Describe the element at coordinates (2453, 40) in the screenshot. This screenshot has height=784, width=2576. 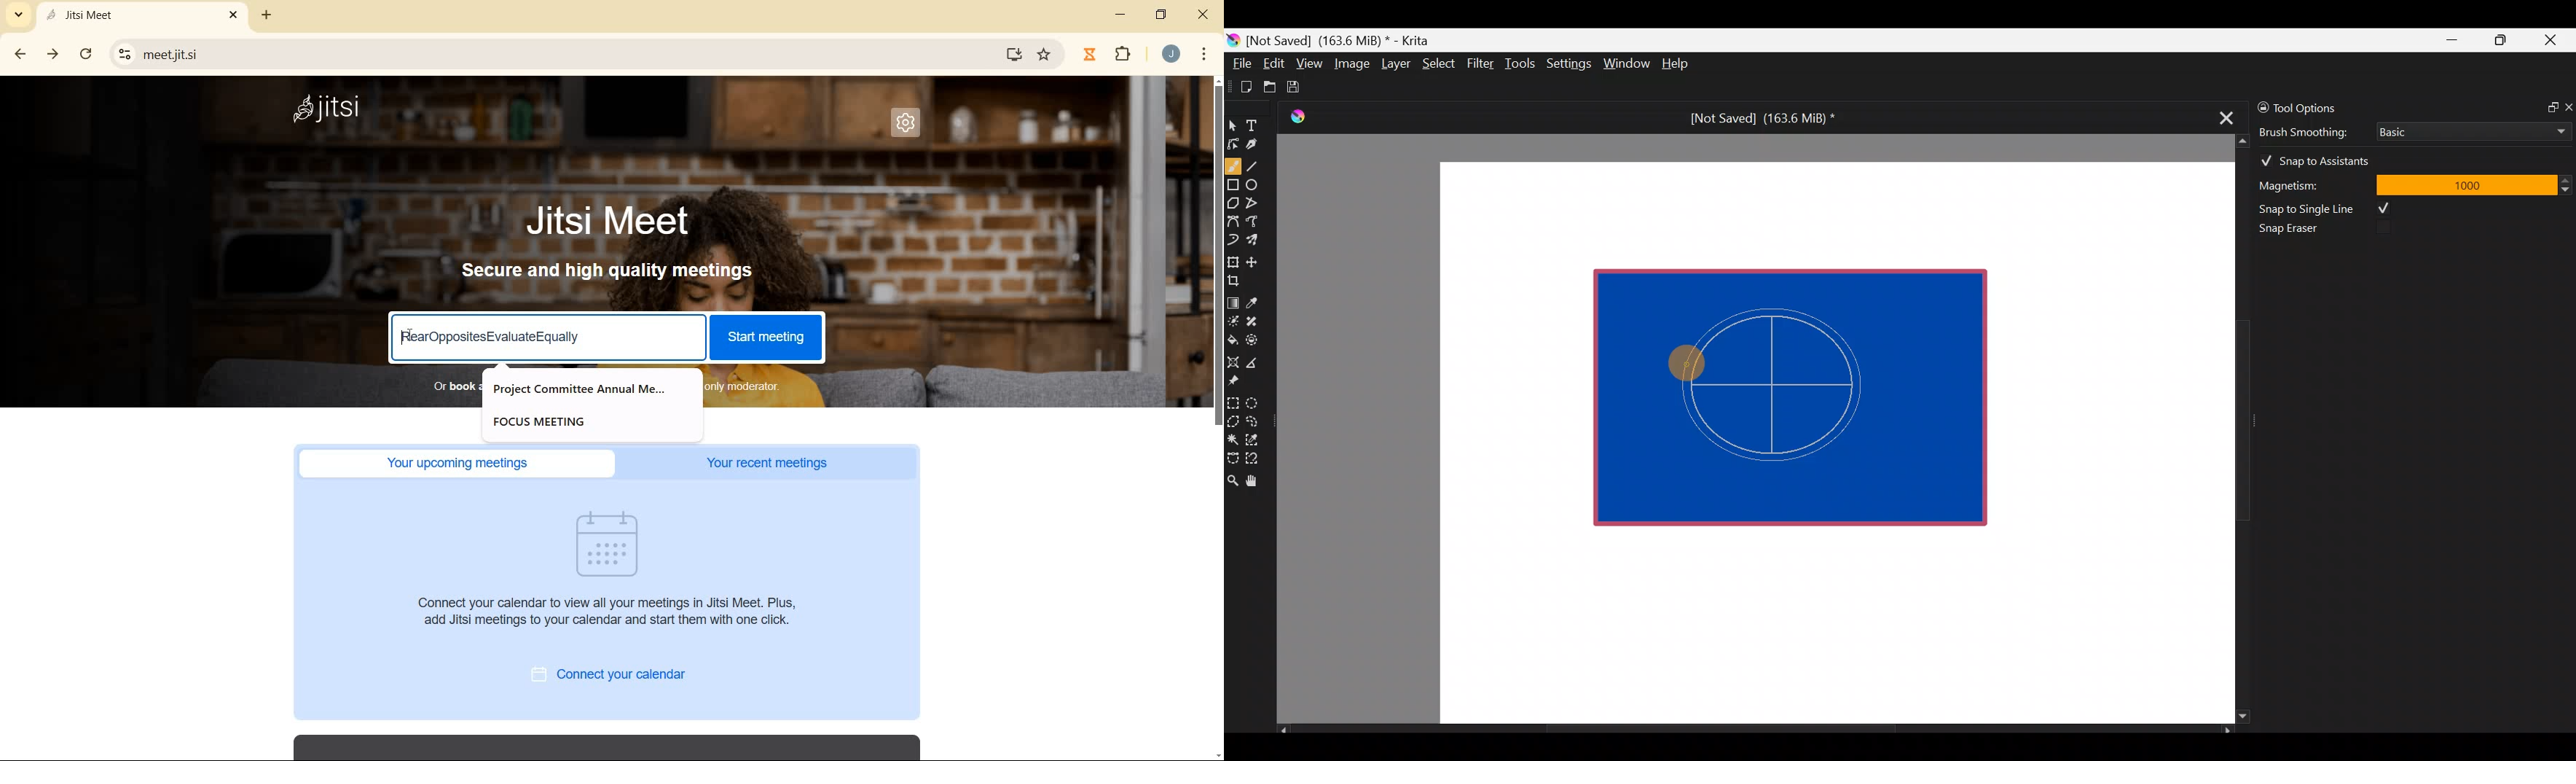
I see `Minimize` at that location.